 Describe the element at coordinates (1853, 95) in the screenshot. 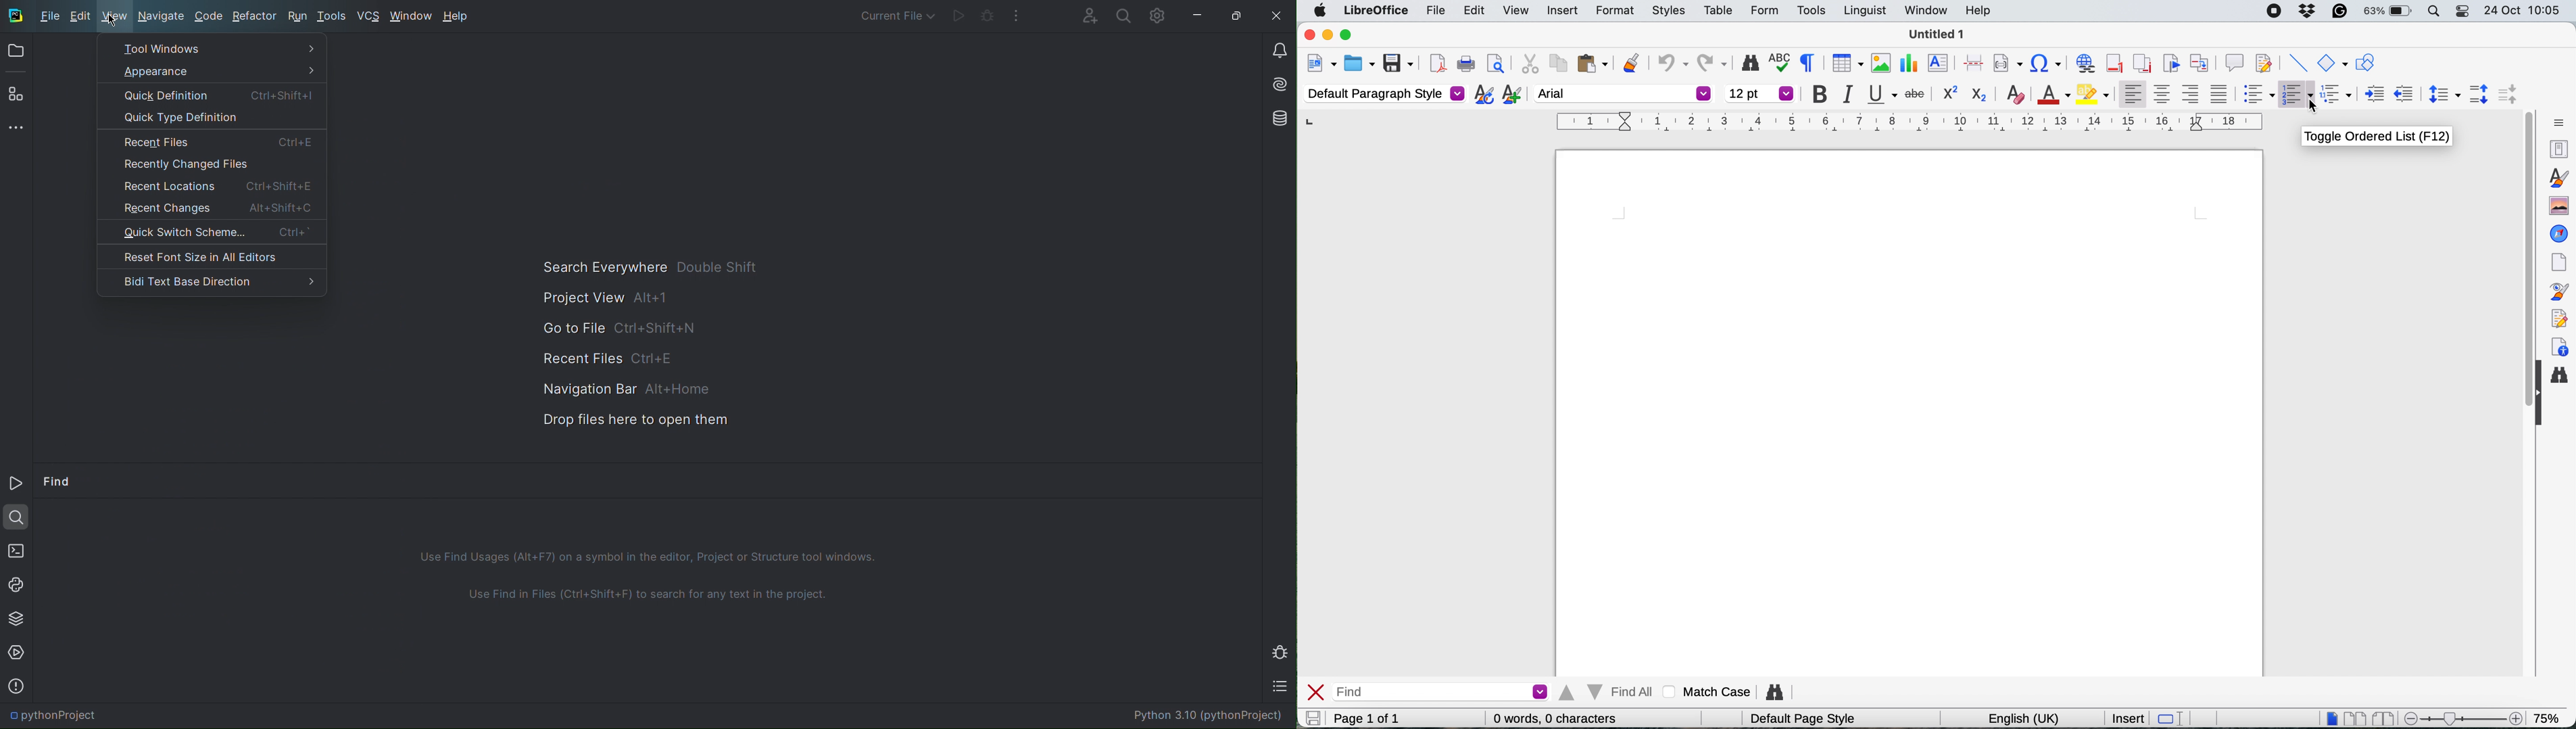

I see `italic` at that location.